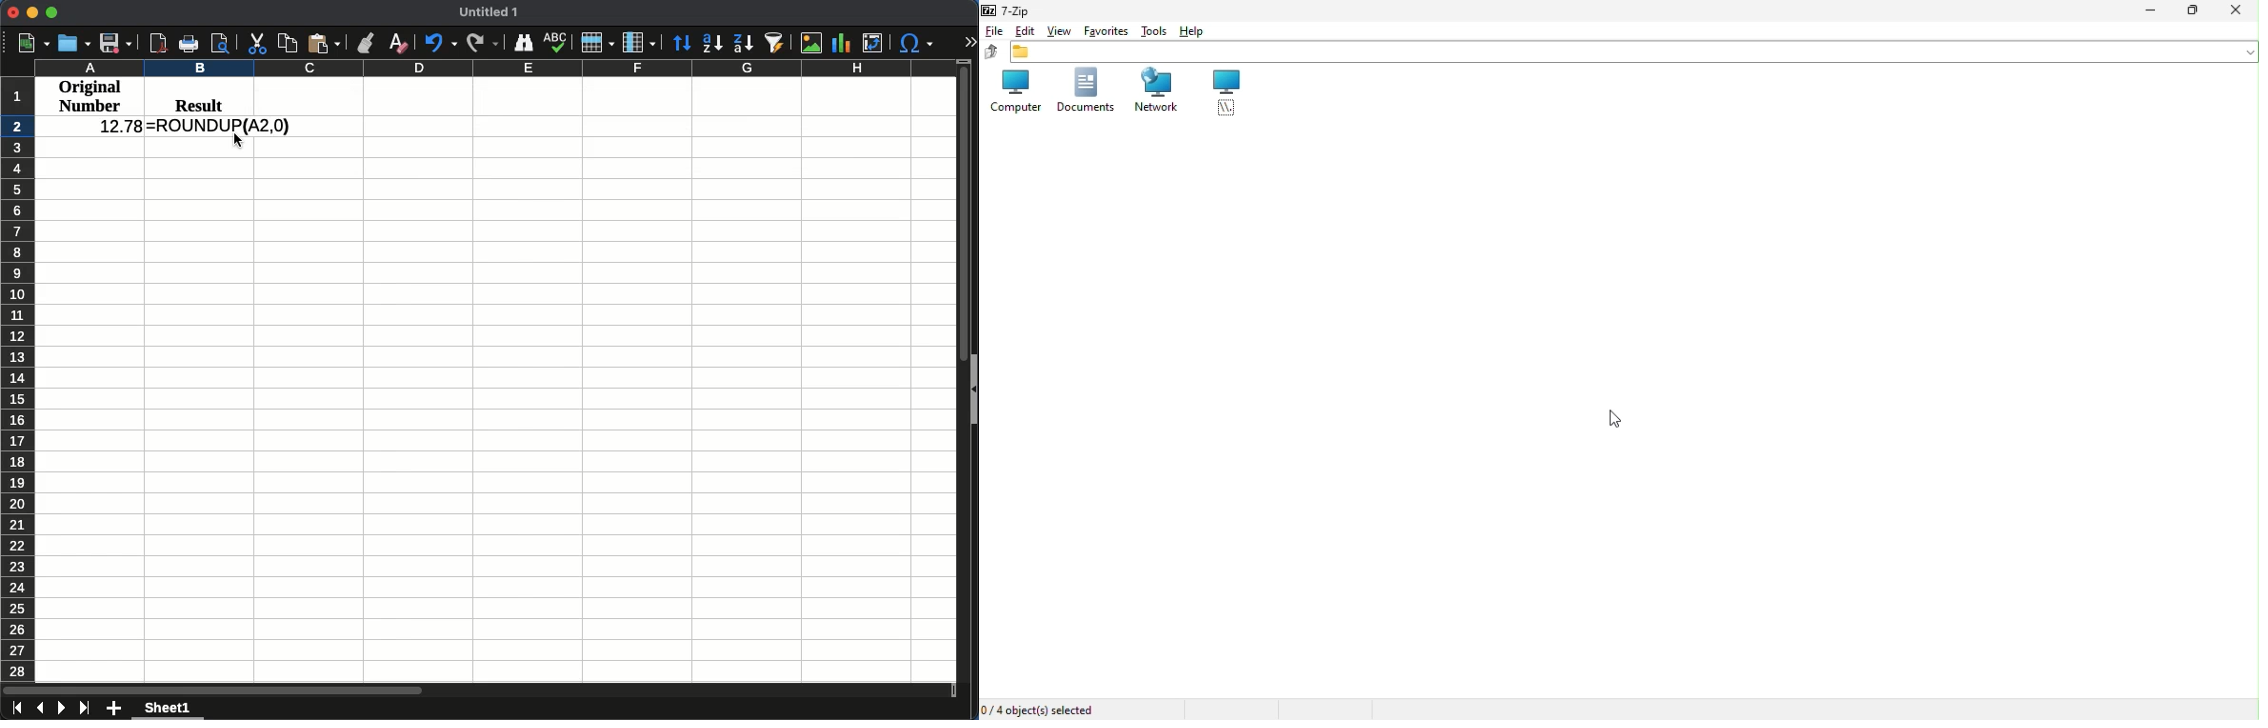 This screenshot has width=2268, height=728. What do you see at coordinates (490, 11) in the screenshot?
I see `untitled 1` at bounding box center [490, 11].